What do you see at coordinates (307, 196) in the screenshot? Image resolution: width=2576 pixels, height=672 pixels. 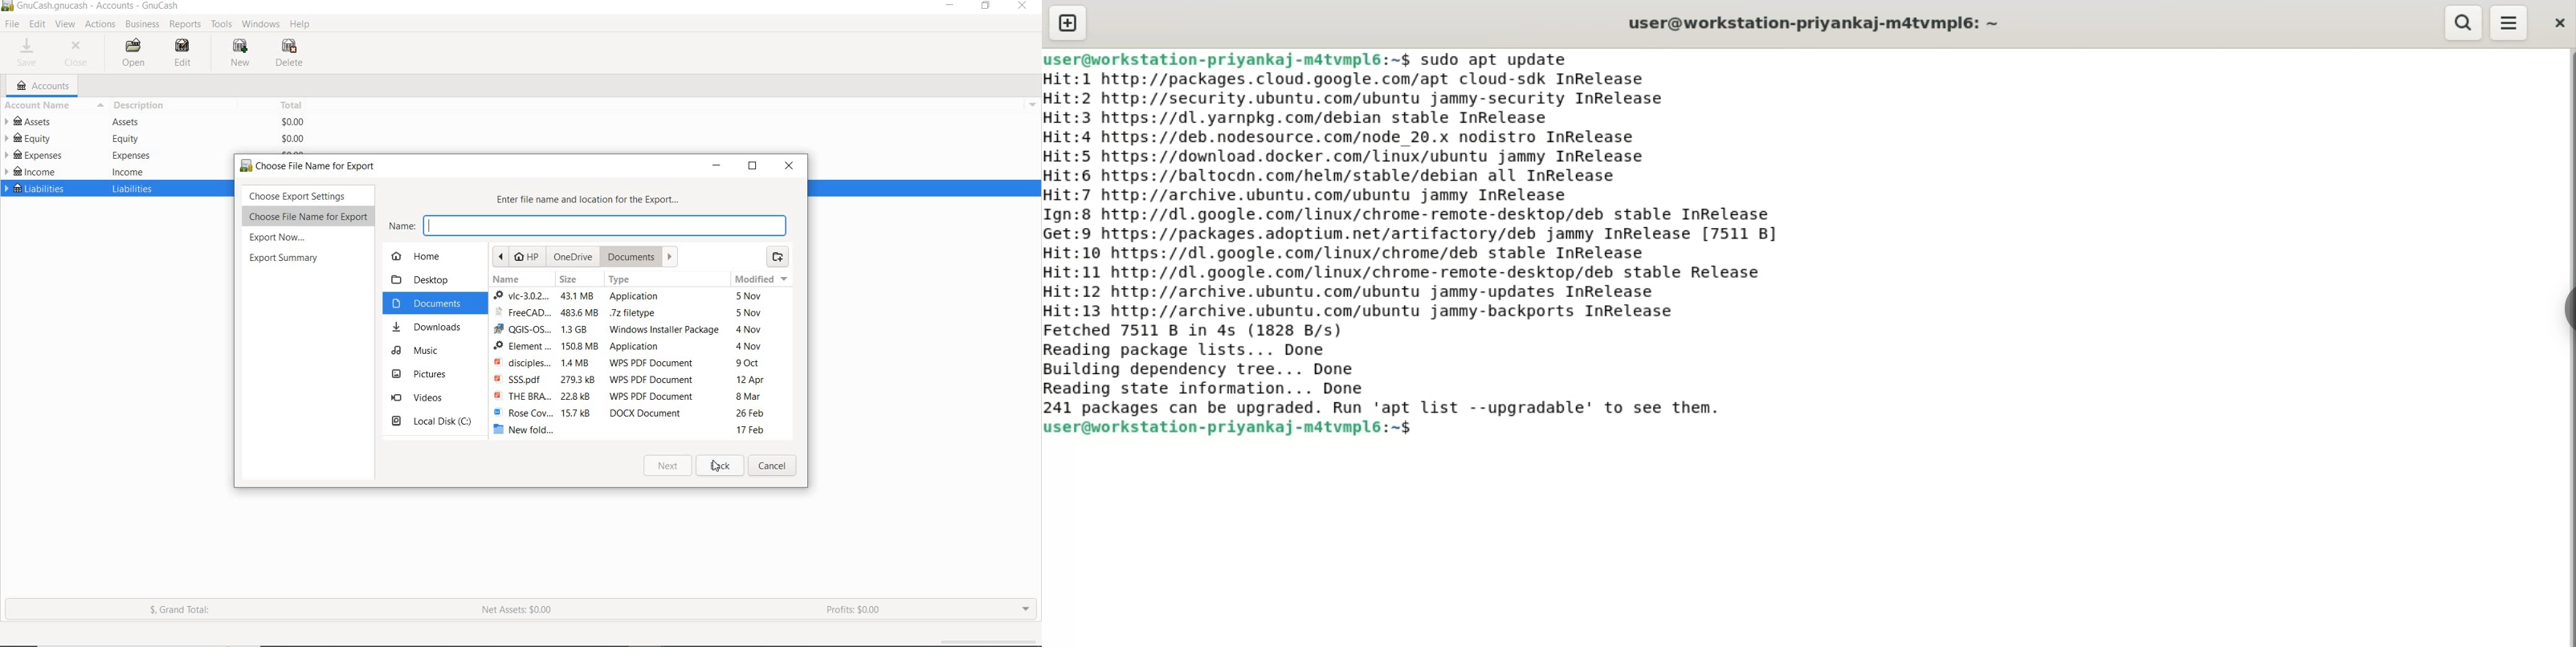 I see `choose export settings` at bounding box center [307, 196].